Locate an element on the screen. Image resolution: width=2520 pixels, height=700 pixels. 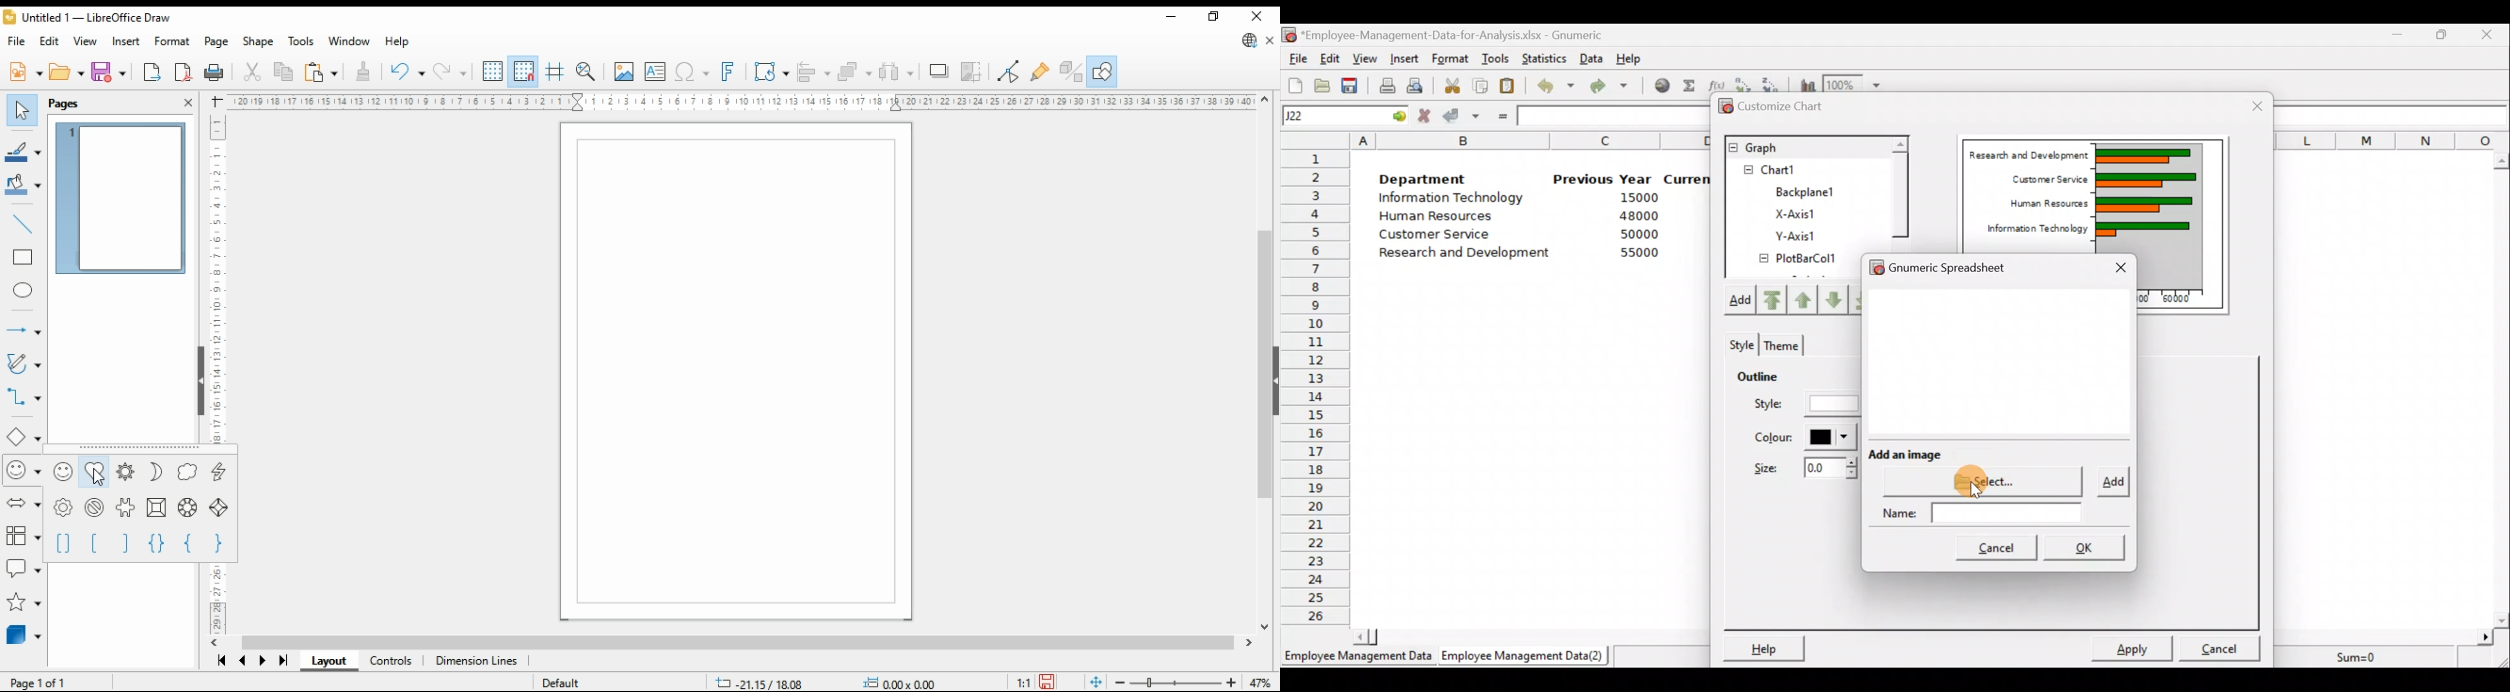
callout shapes is located at coordinates (24, 564).